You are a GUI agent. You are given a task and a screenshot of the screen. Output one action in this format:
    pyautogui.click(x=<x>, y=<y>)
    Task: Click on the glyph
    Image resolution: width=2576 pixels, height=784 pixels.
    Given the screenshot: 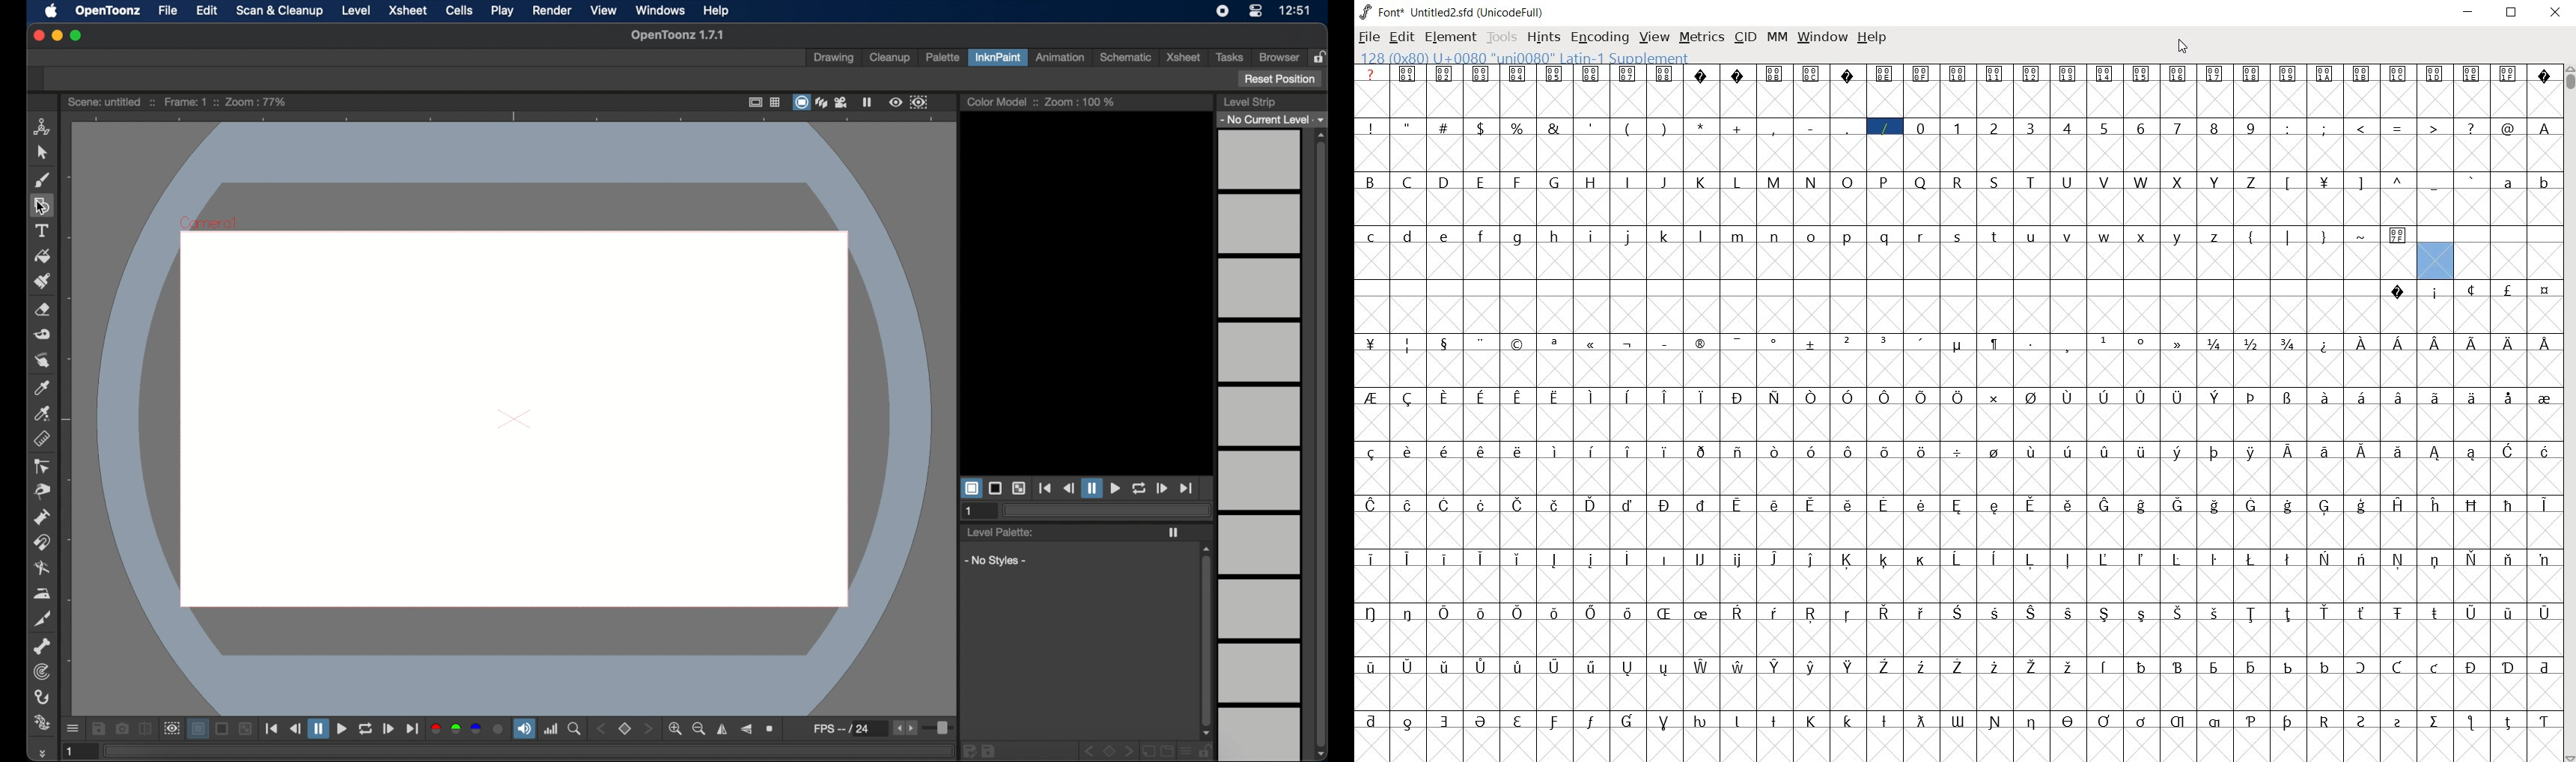 What is the action you would take?
    pyautogui.click(x=1480, y=398)
    